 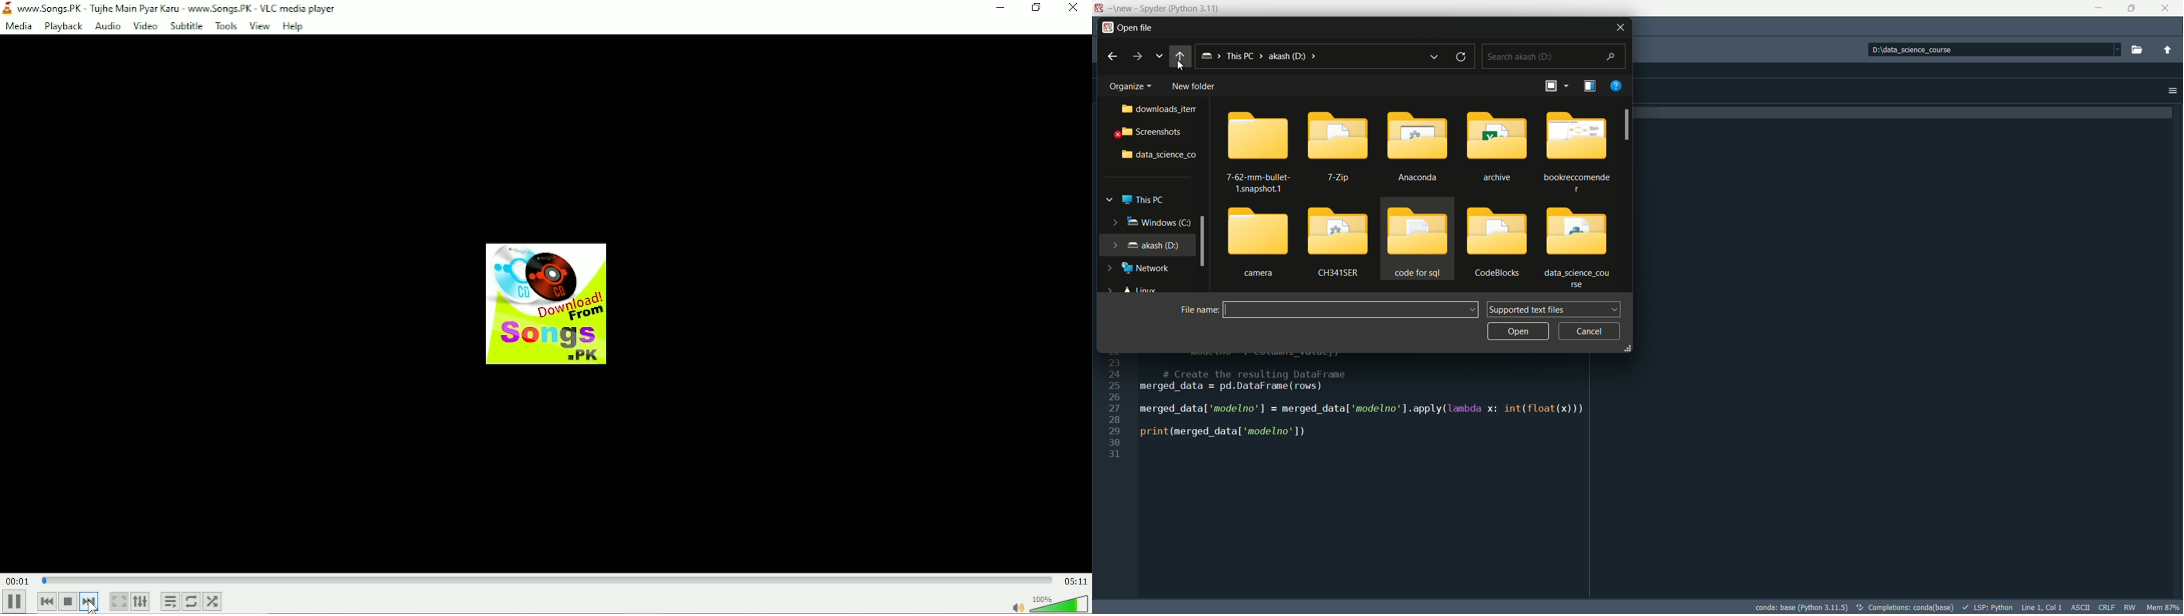 What do you see at coordinates (2082, 606) in the screenshot?
I see `file encoding` at bounding box center [2082, 606].